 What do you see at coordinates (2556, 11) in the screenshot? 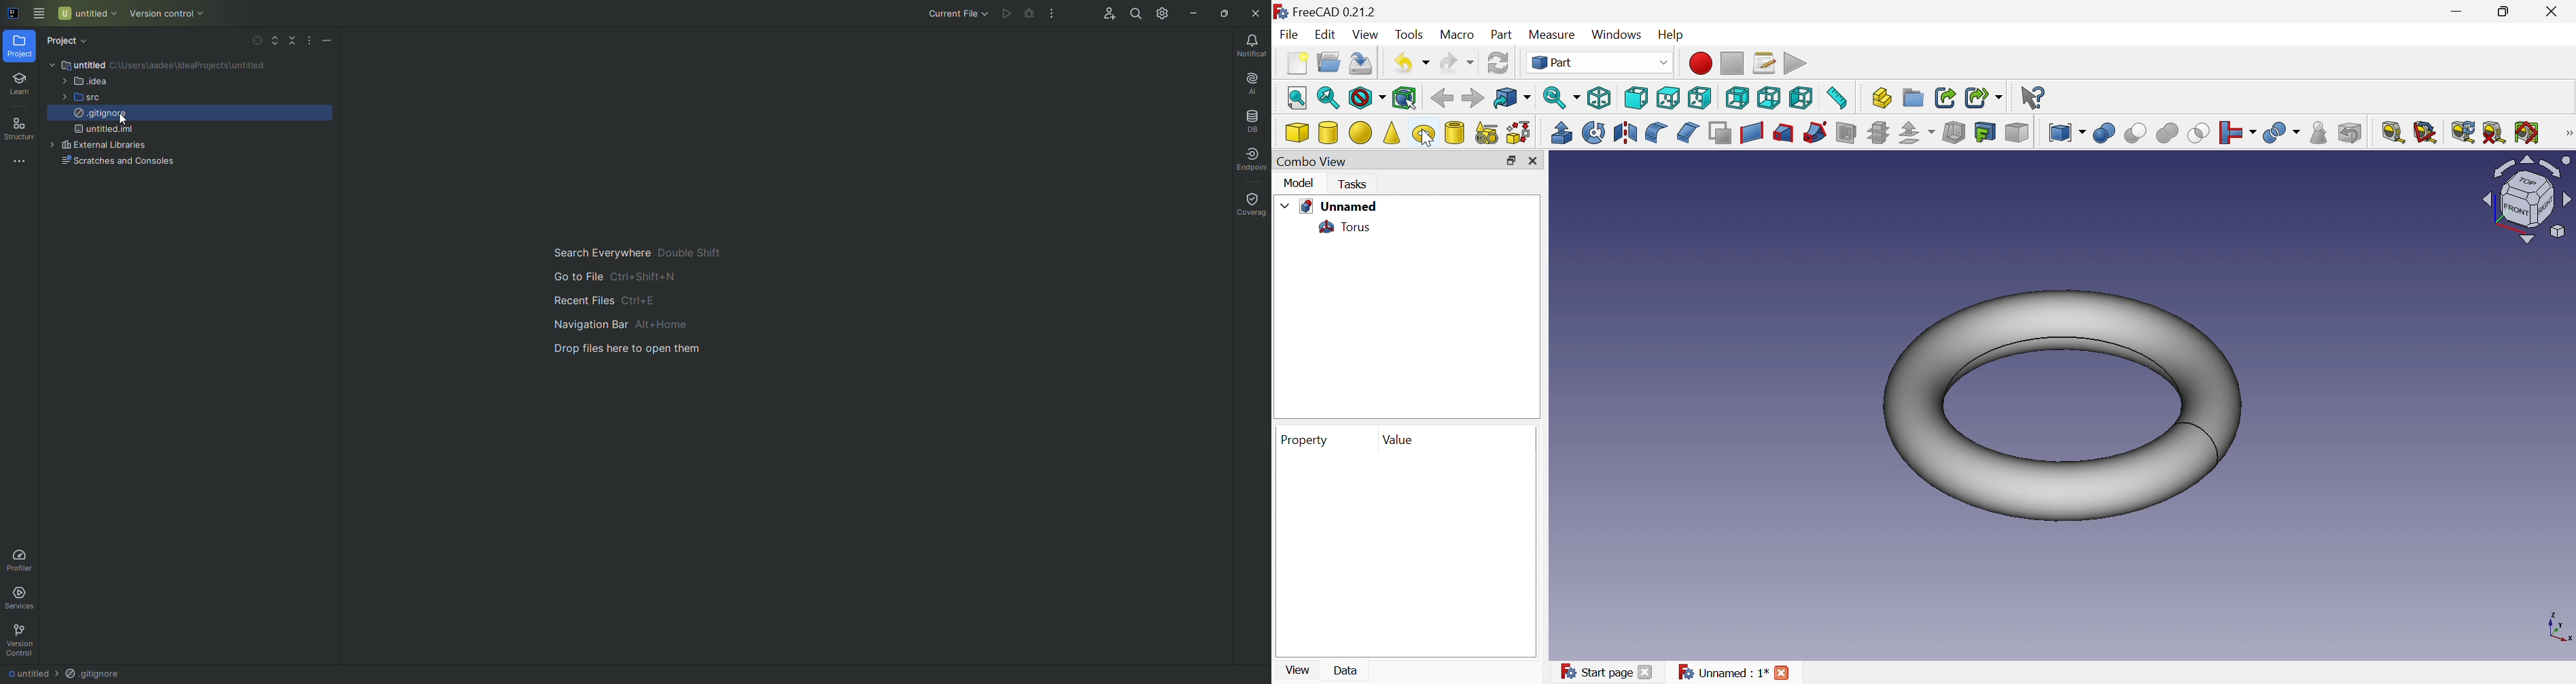
I see `Close` at bounding box center [2556, 11].